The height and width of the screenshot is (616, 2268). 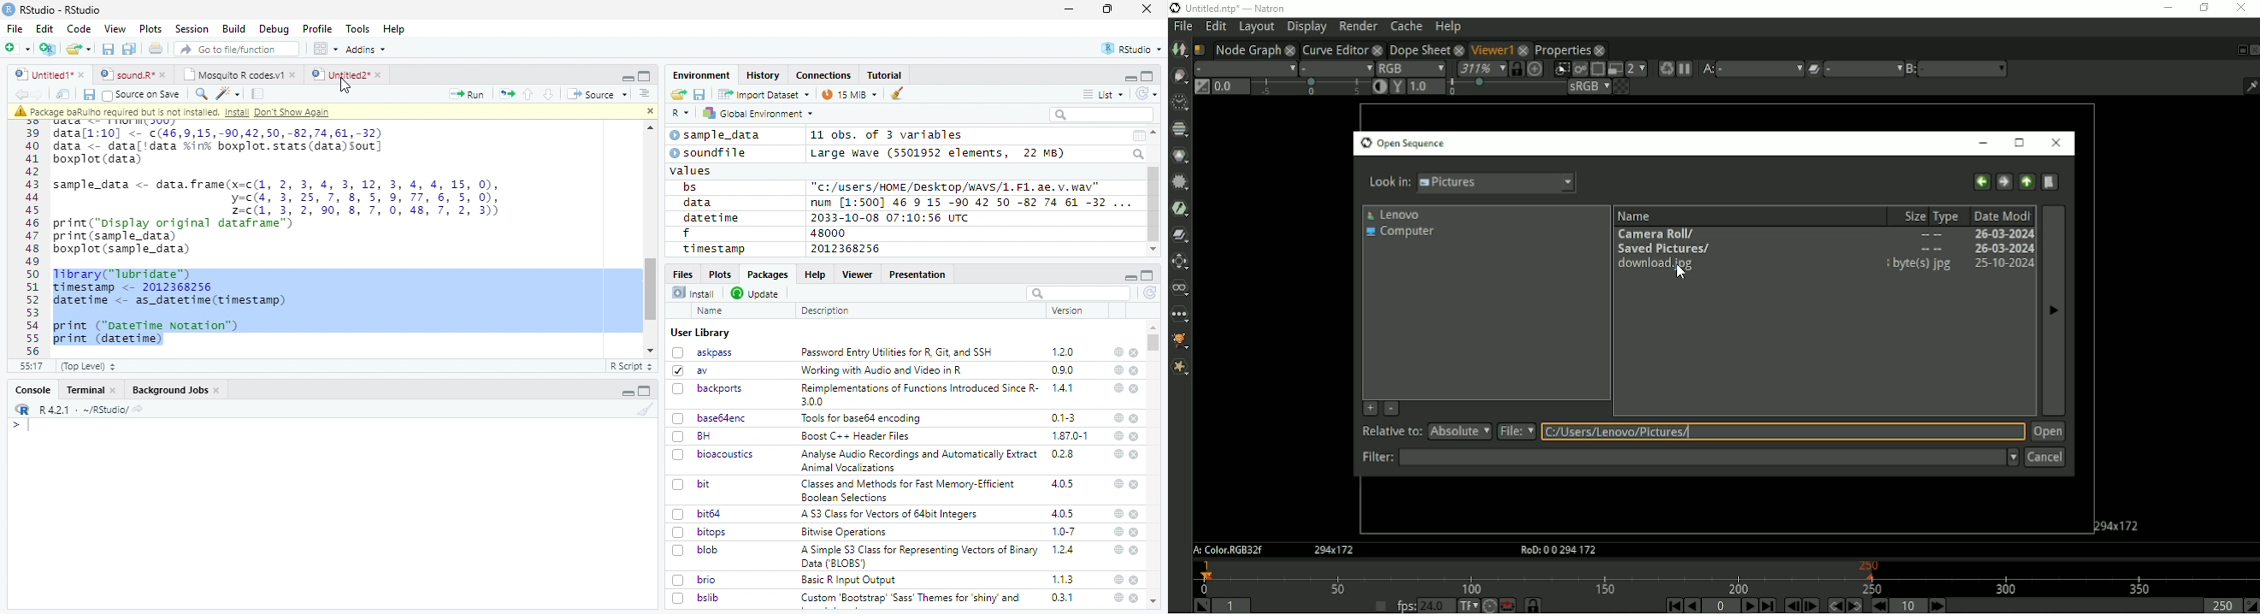 What do you see at coordinates (14, 28) in the screenshot?
I see `File` at bounding box center [14, 28].